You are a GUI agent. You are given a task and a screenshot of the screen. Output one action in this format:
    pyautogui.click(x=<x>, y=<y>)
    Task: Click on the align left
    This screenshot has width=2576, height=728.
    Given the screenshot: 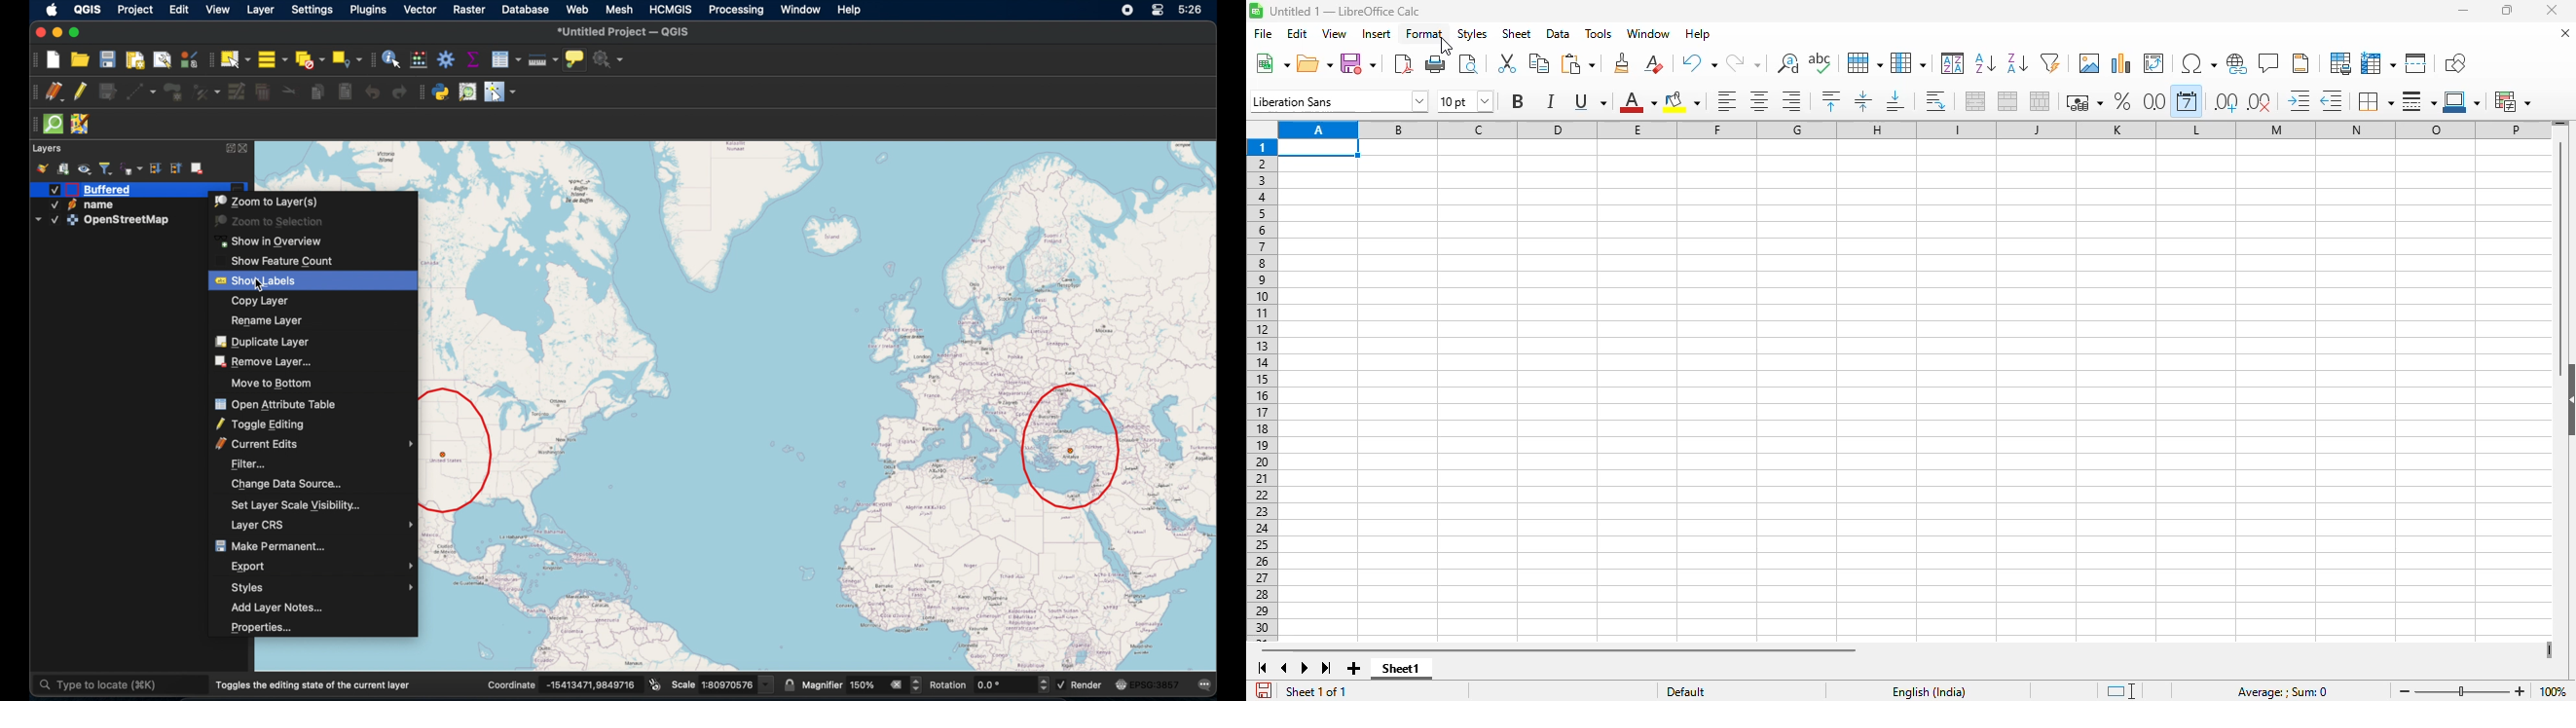 What is the action you would take?
    pyautogui.click(x=1726, y=101)
    